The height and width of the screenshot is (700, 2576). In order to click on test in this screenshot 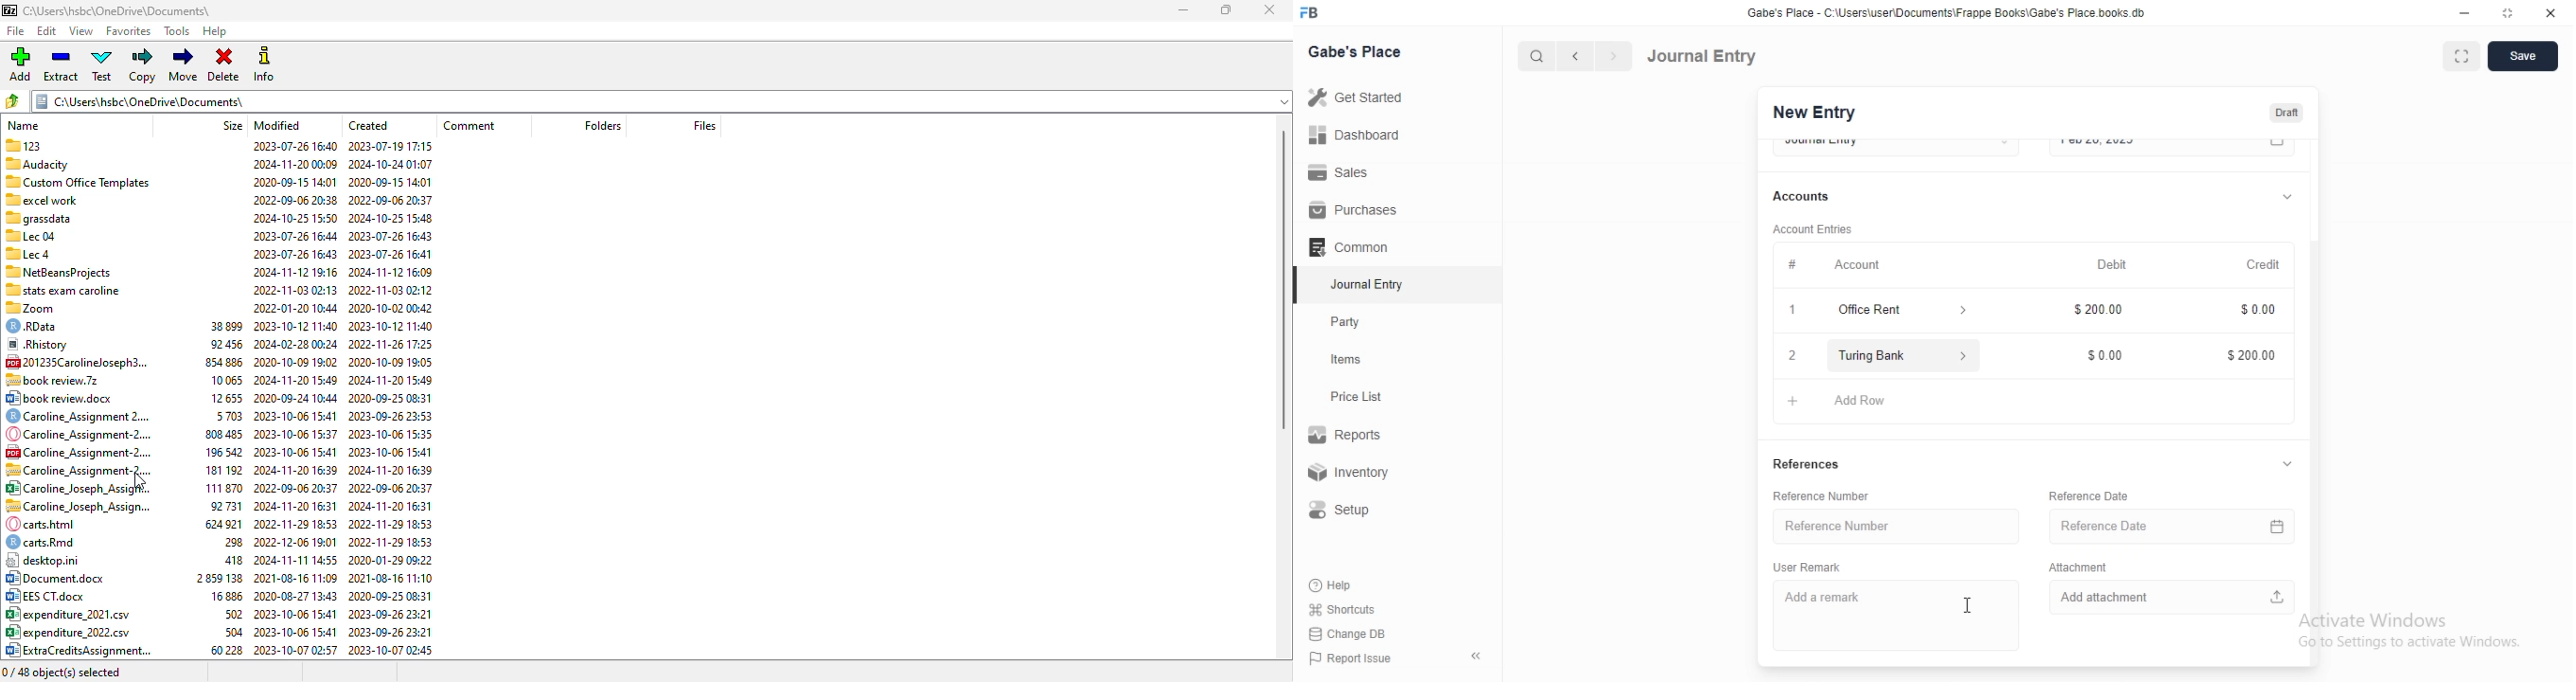, I will do `click(102, 65)`.